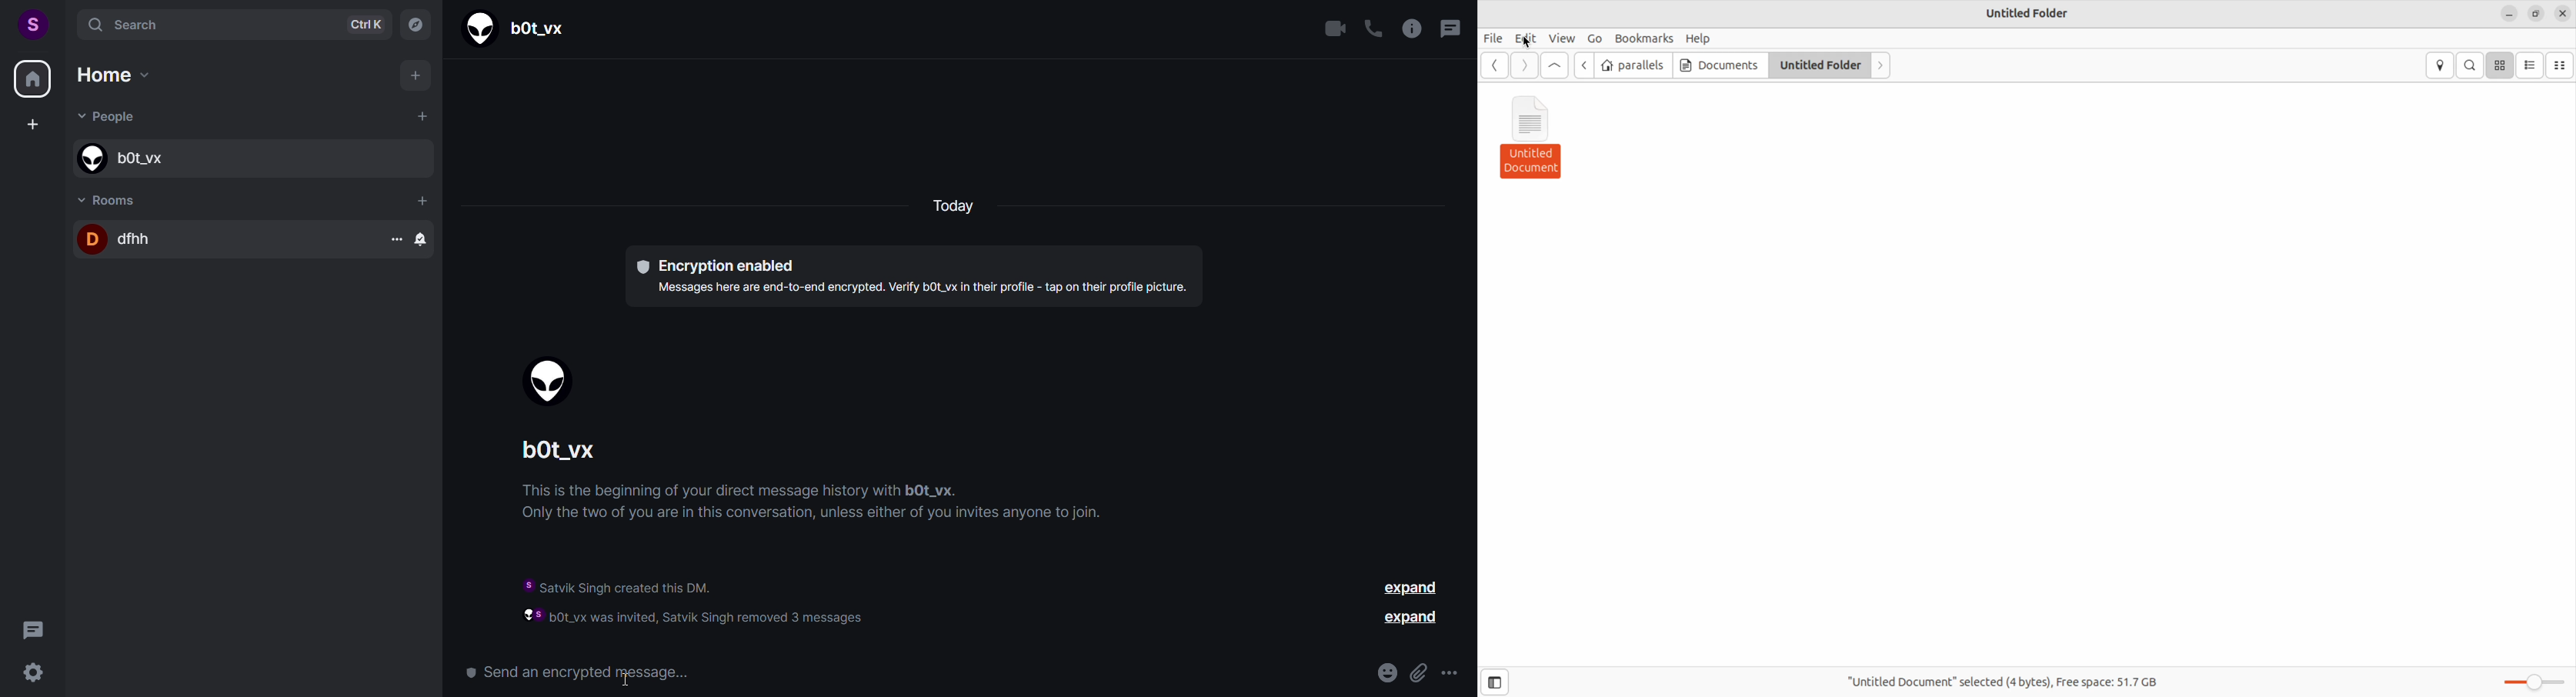 This screenshot has width=2576, height=700. I want to click on people, so click(112, 118).